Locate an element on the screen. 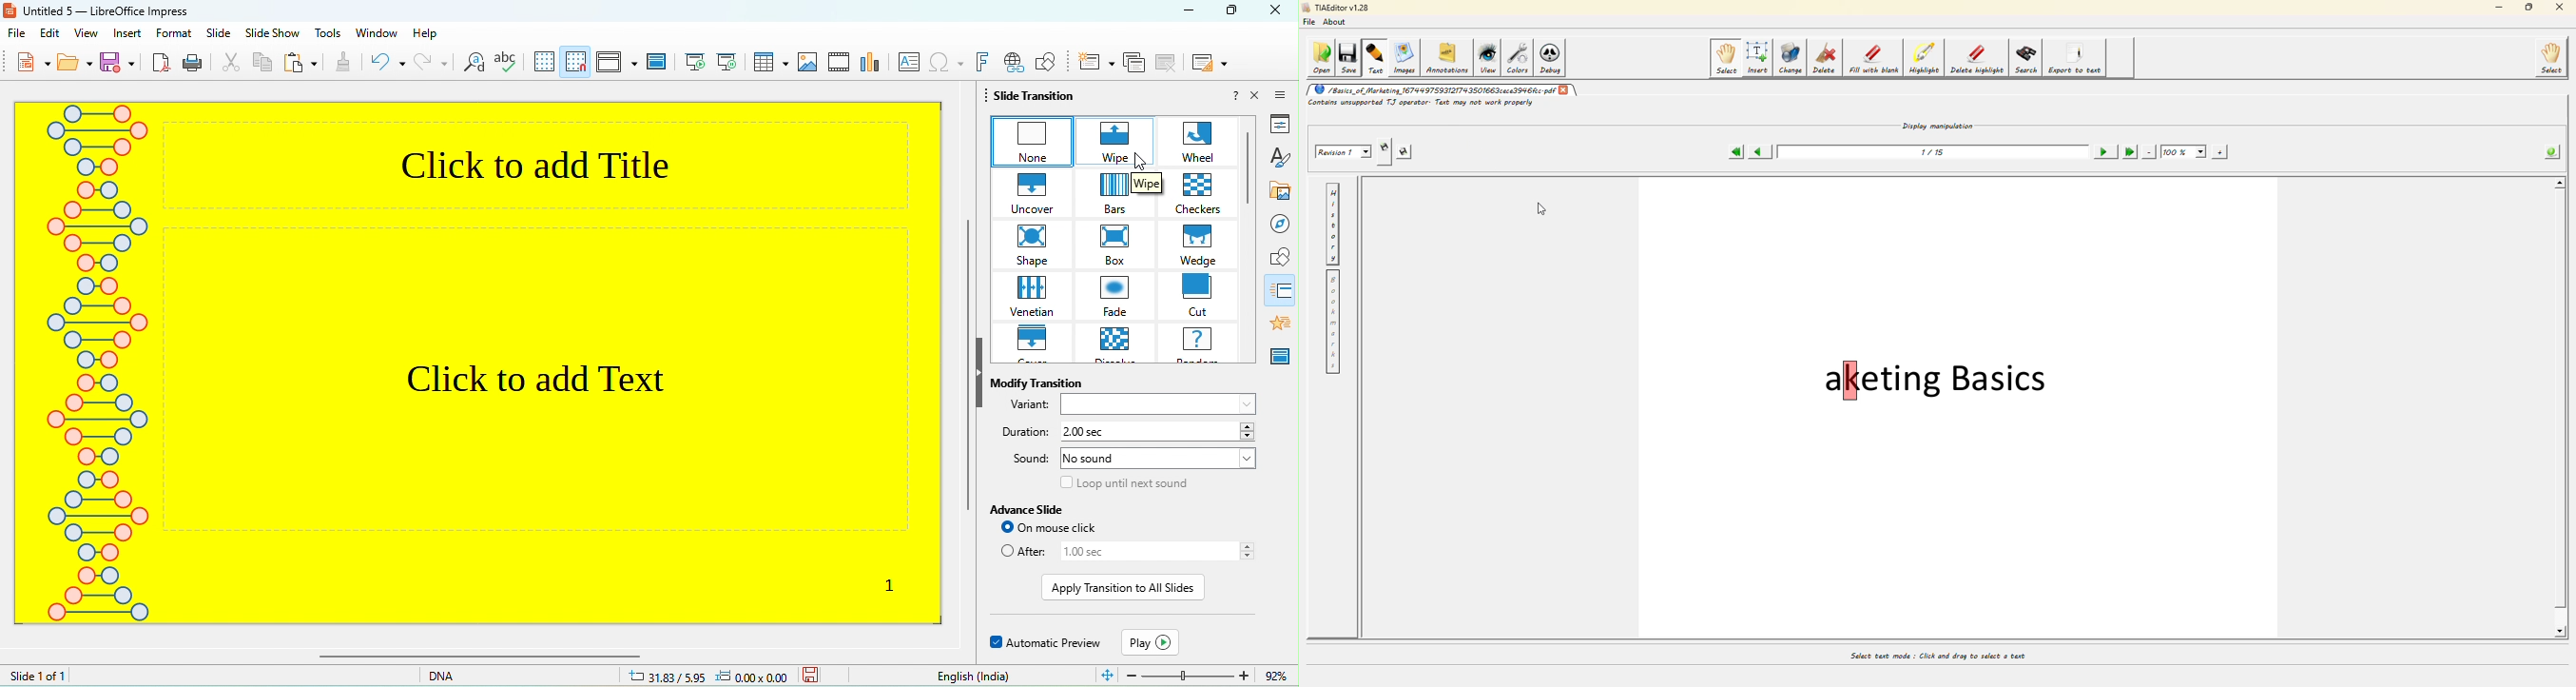 The image size is (2576, 700). clone formatting is located at coordinates (346, 64).